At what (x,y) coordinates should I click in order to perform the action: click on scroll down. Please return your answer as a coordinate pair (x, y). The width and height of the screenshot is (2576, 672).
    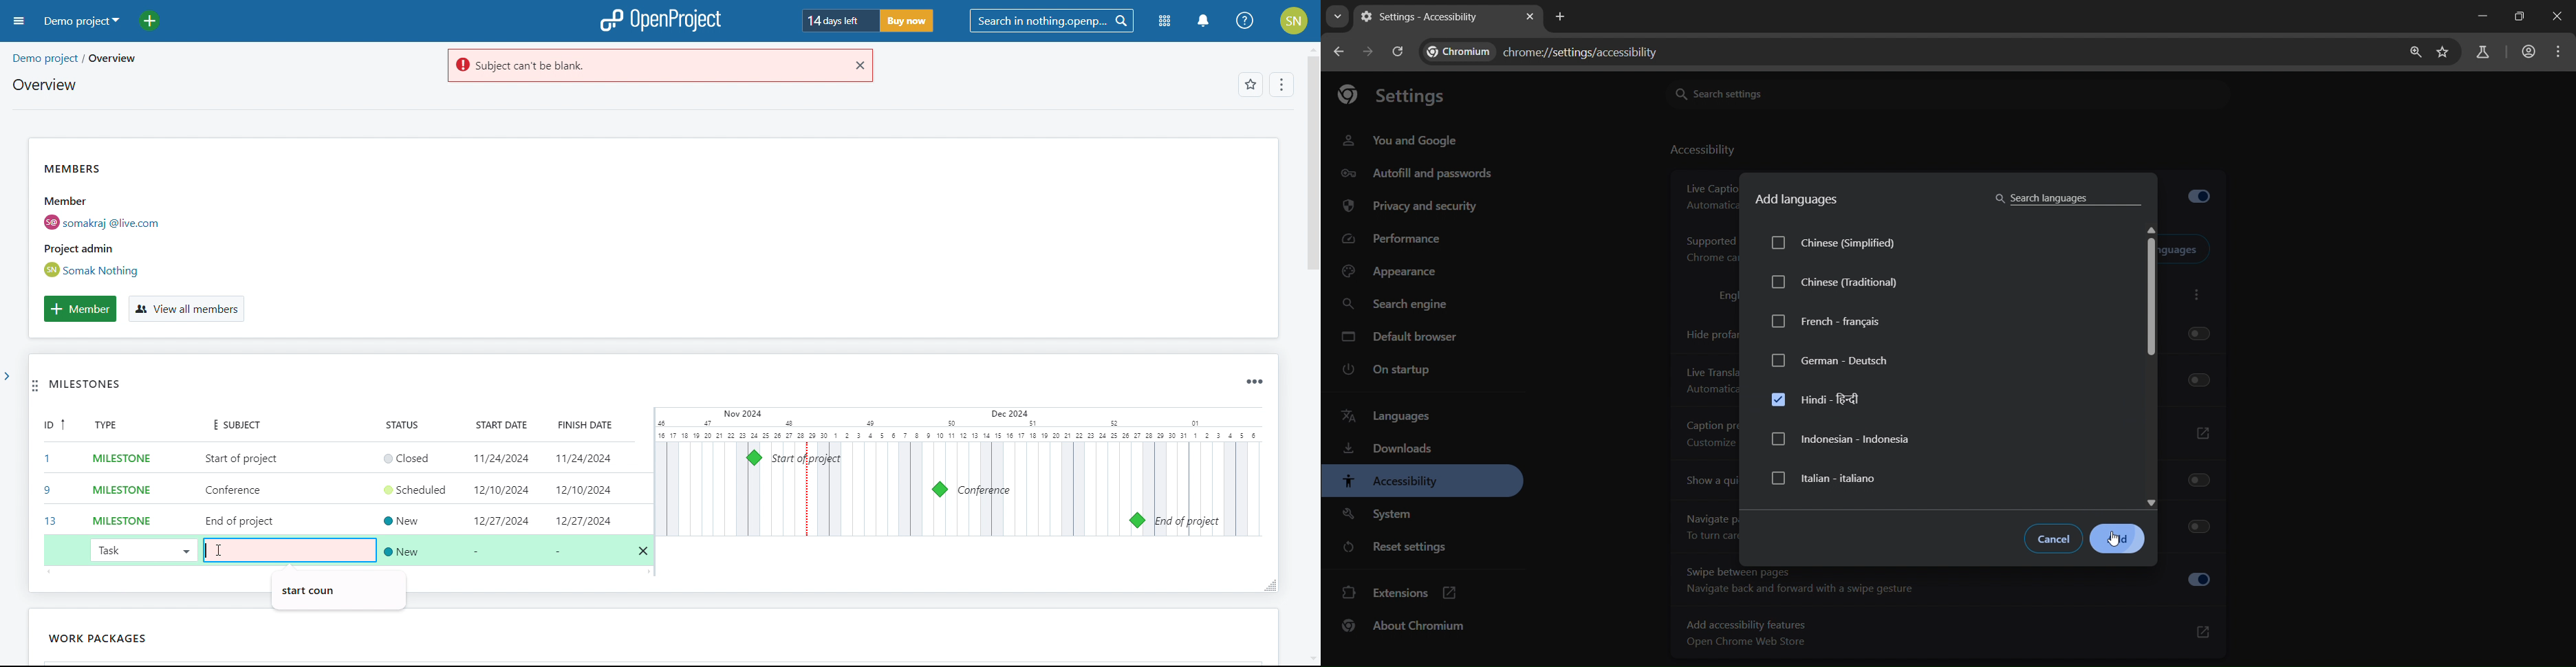
    Looking at the image, I should click on (2154, 500).